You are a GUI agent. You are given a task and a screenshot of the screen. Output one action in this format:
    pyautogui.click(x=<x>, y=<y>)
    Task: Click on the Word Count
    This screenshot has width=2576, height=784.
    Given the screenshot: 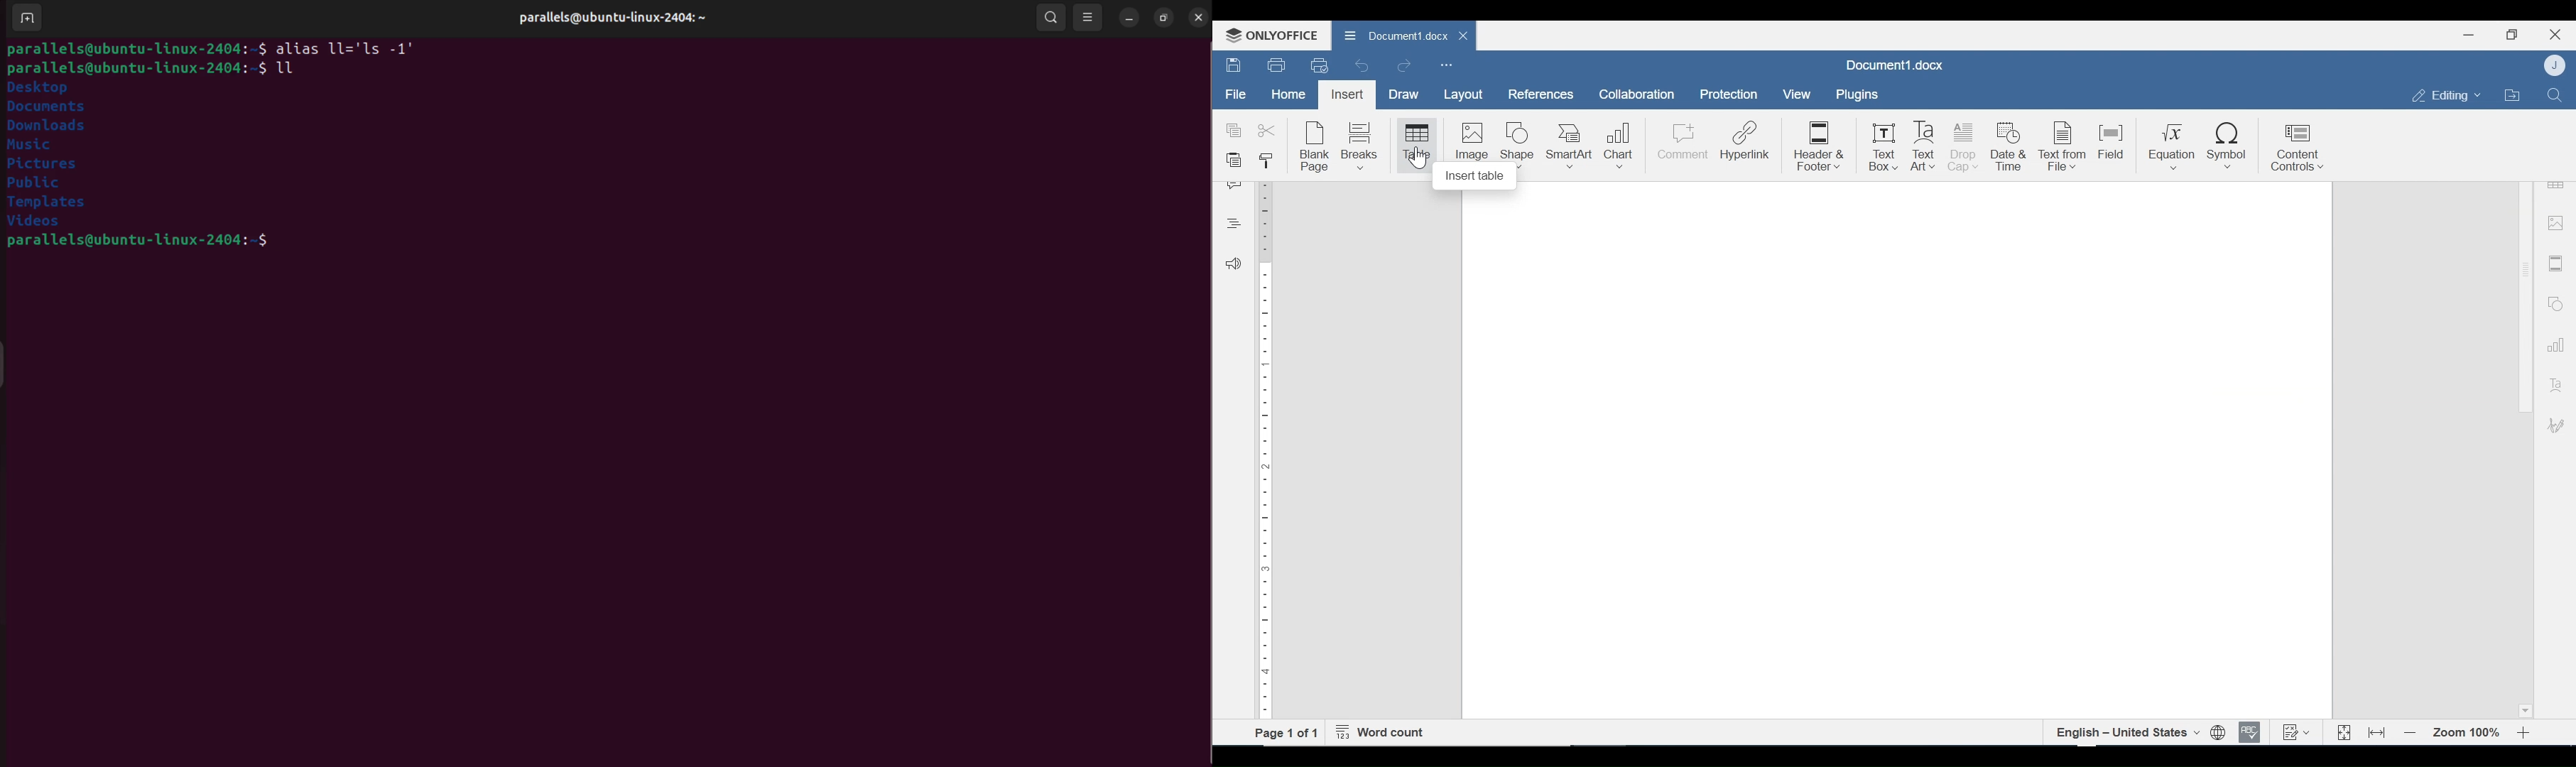 What is the action you would take?
    pyautogui.click(x=1384, y=733)
    